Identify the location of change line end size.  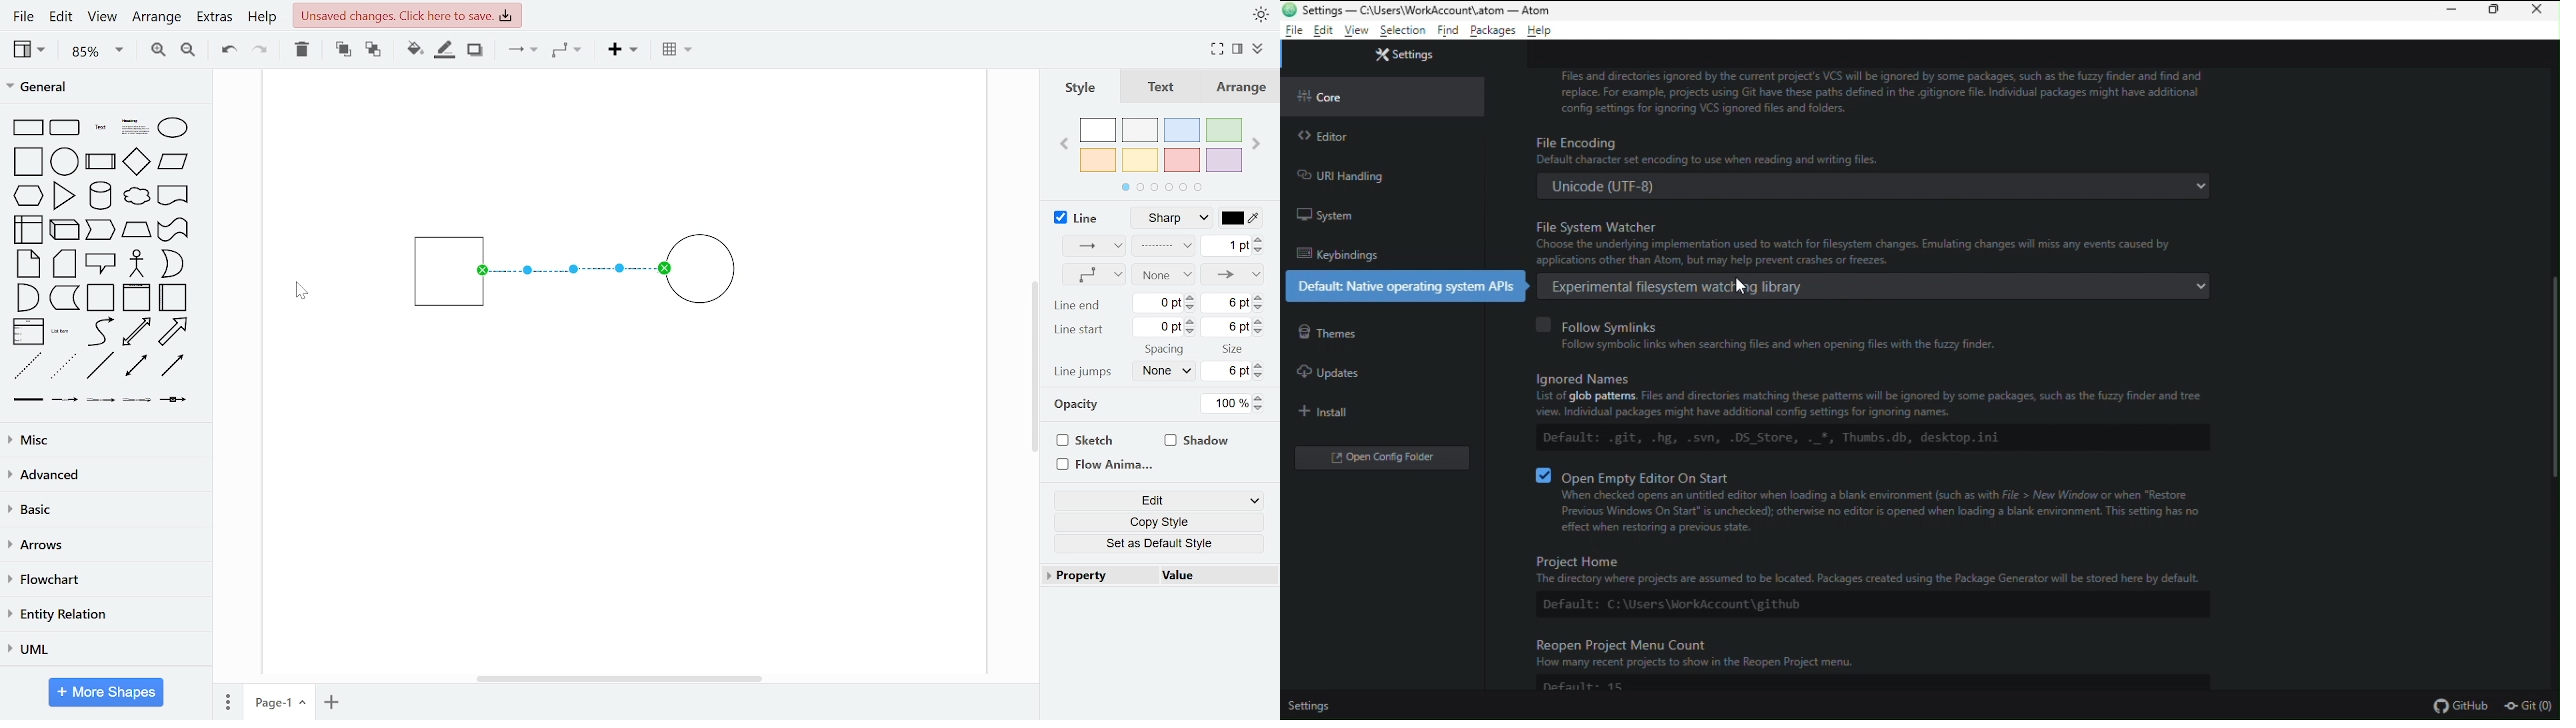
(1233, 303).